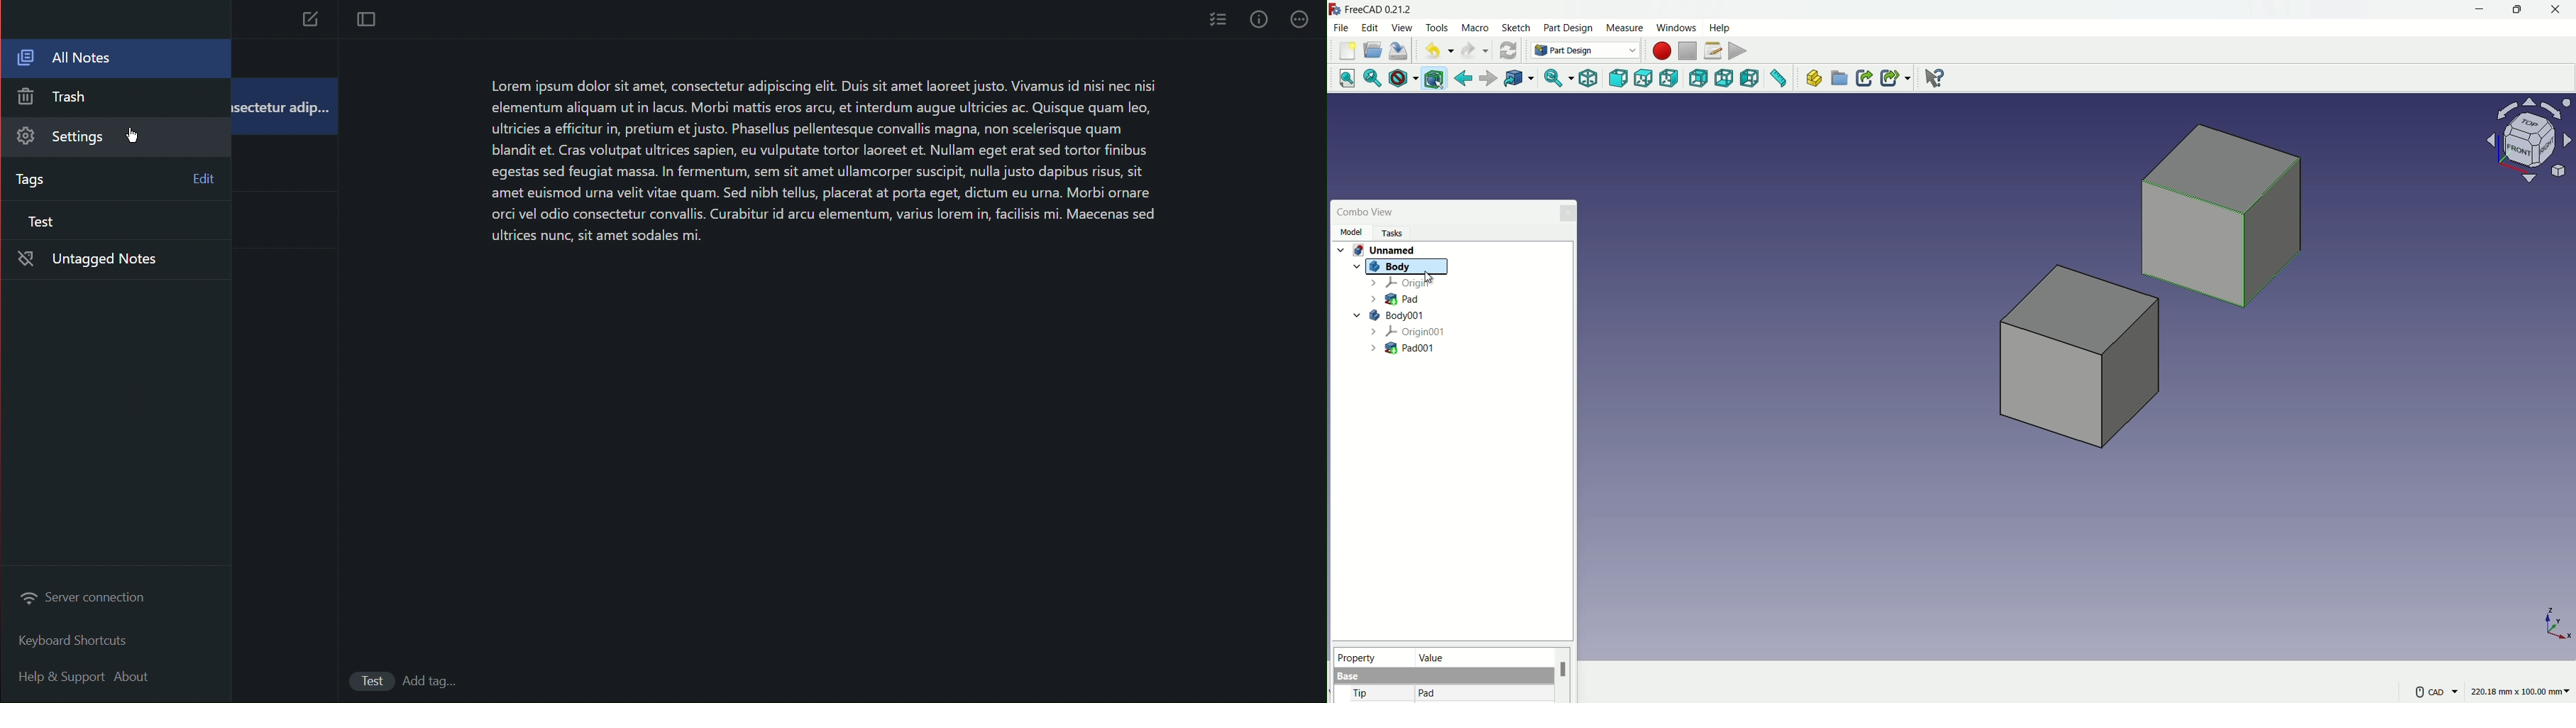 This screenshot has height=728, width=2576. Describe the element at coordinates (1675, 27) in the screenshot. I see `windows` at that location.